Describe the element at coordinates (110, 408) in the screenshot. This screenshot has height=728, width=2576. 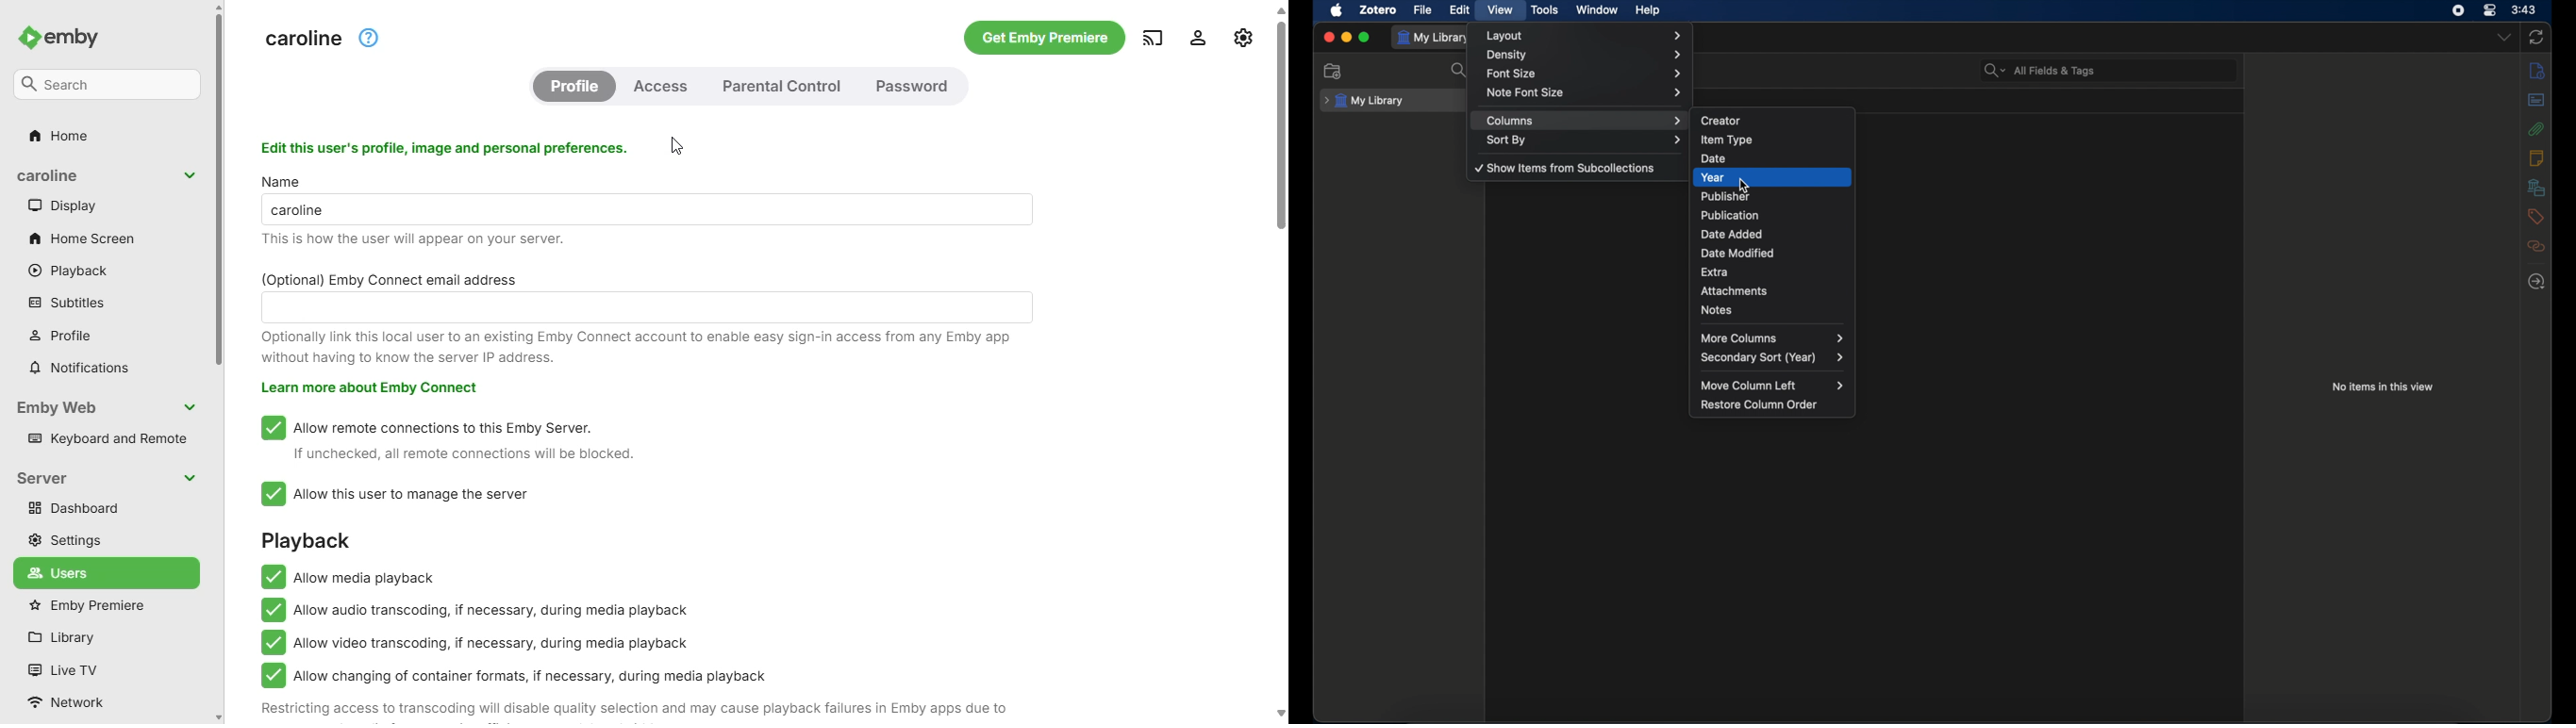
I see `emby web` at that location.